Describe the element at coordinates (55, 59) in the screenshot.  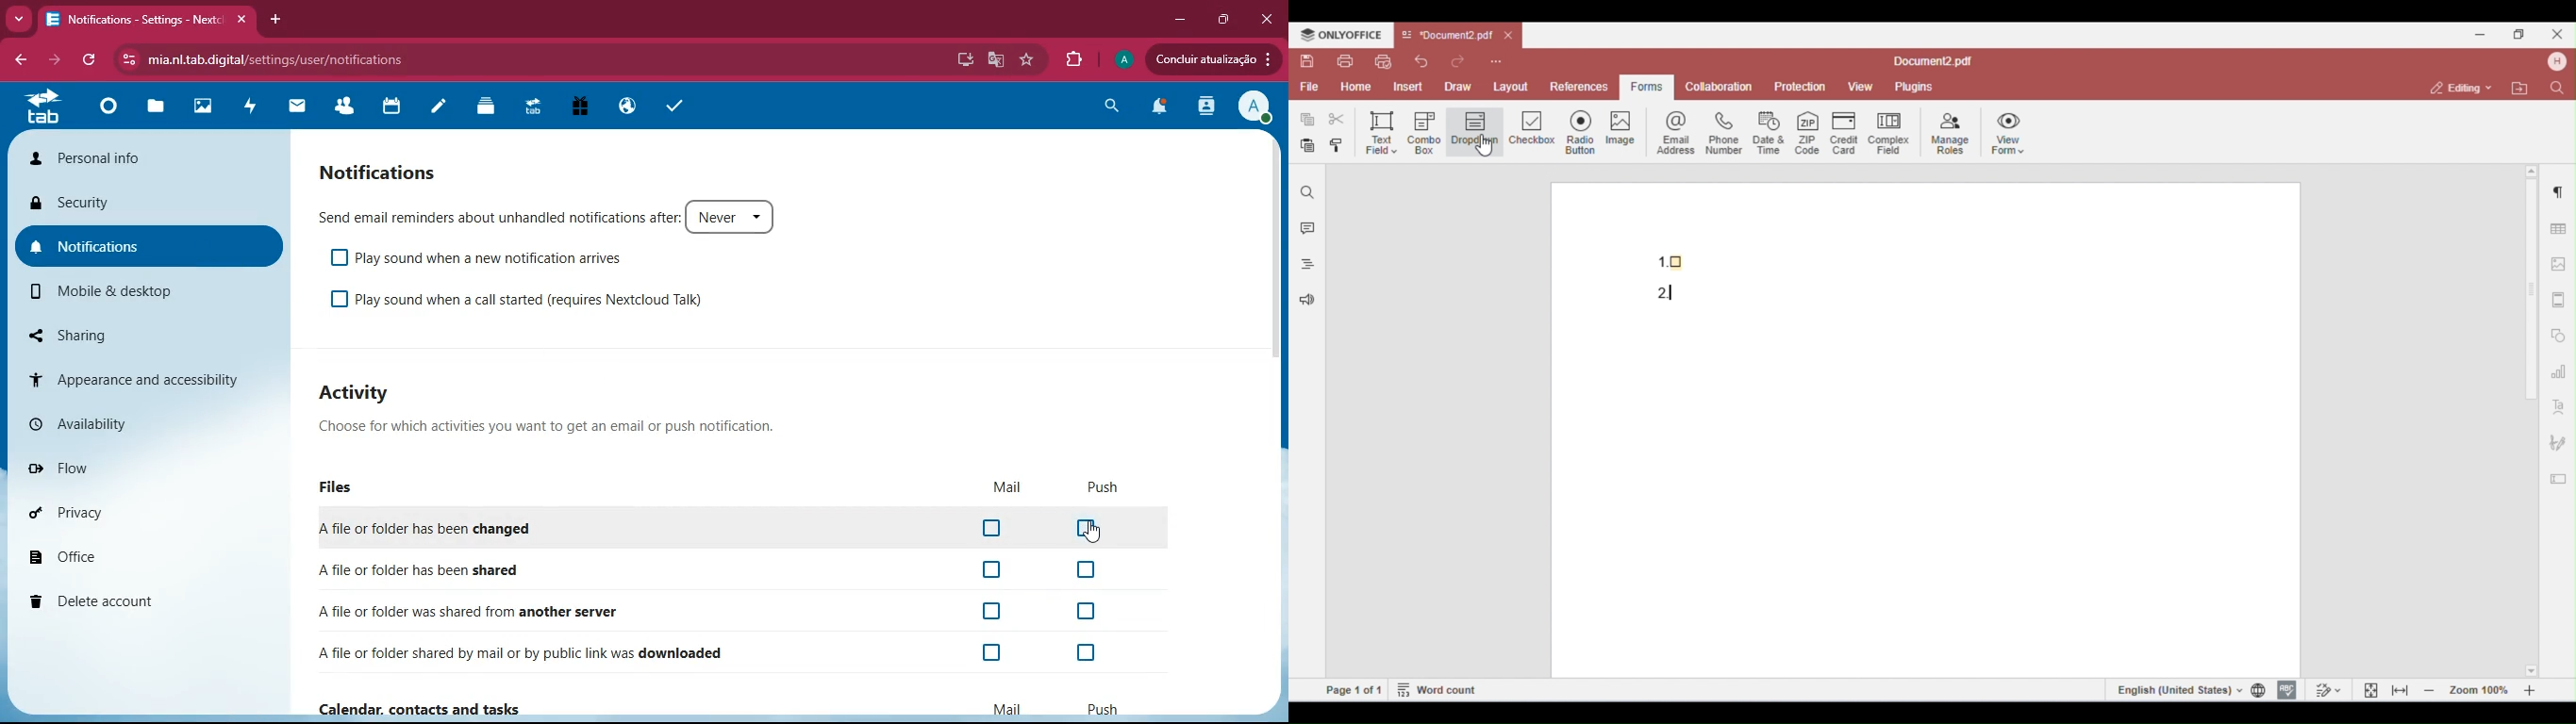
I see `forward` at that location.